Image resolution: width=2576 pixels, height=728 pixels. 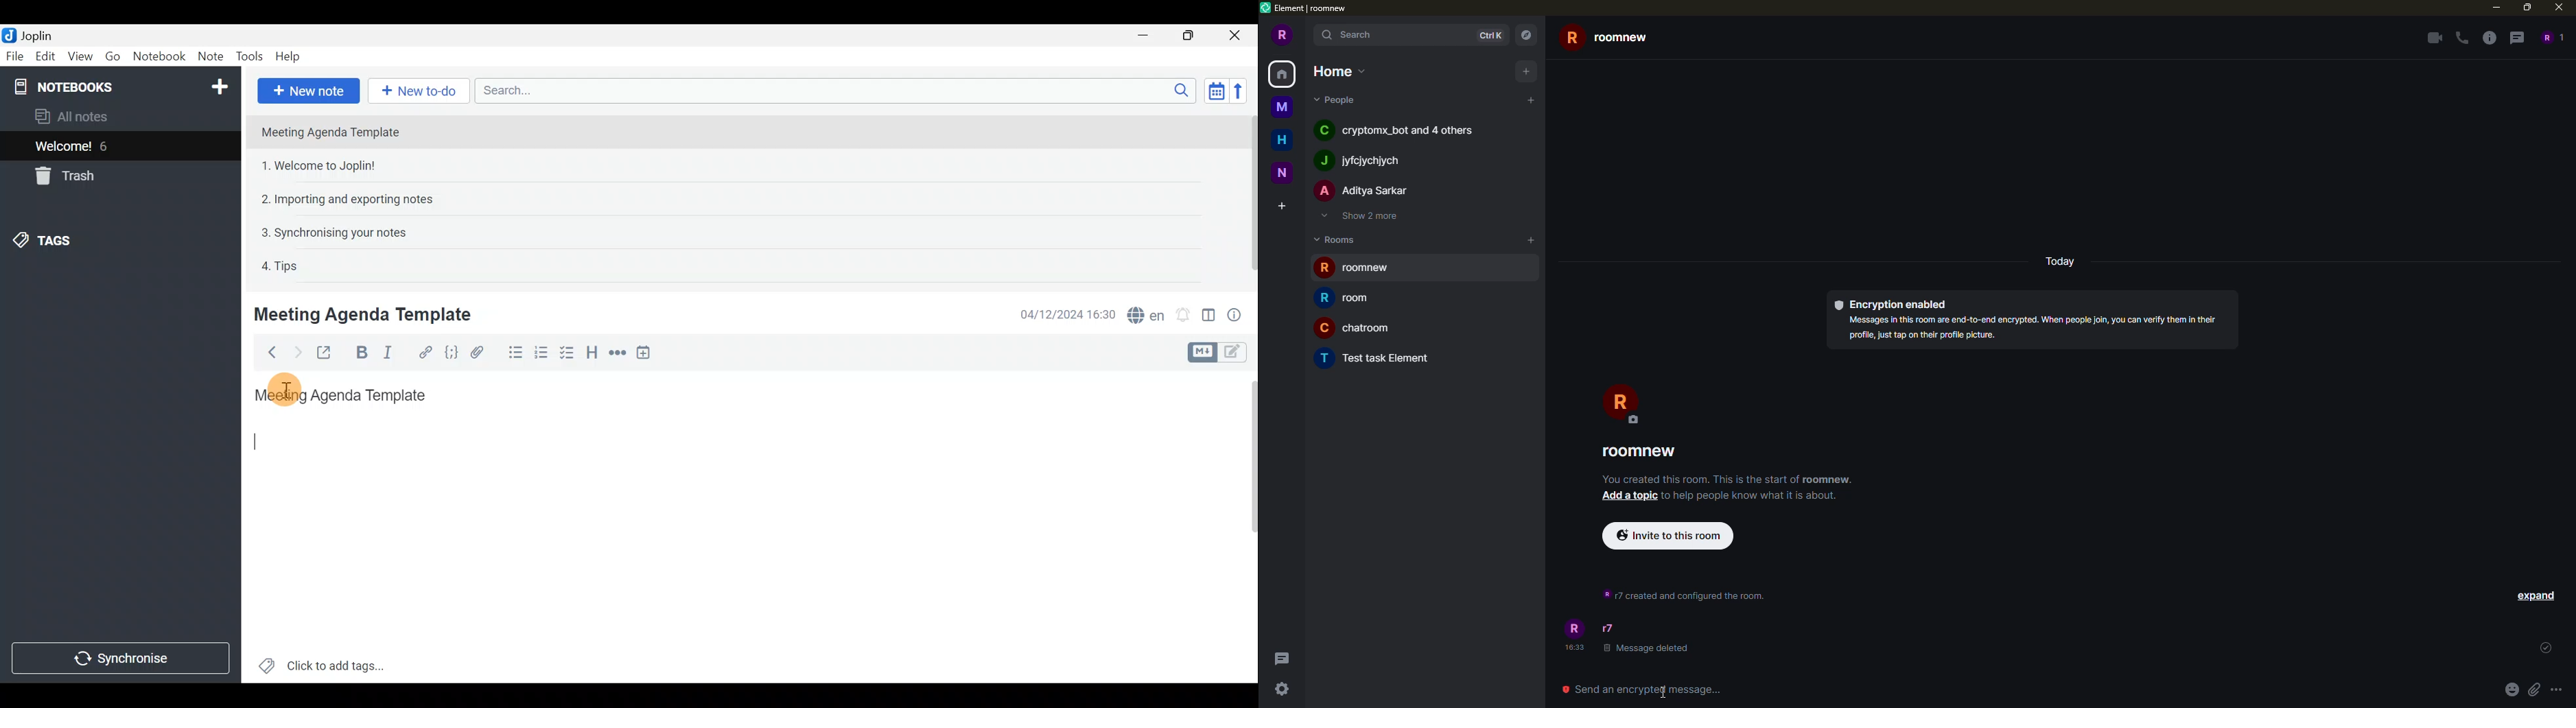 I want to click on Insert time, so click(x=647, y=355).